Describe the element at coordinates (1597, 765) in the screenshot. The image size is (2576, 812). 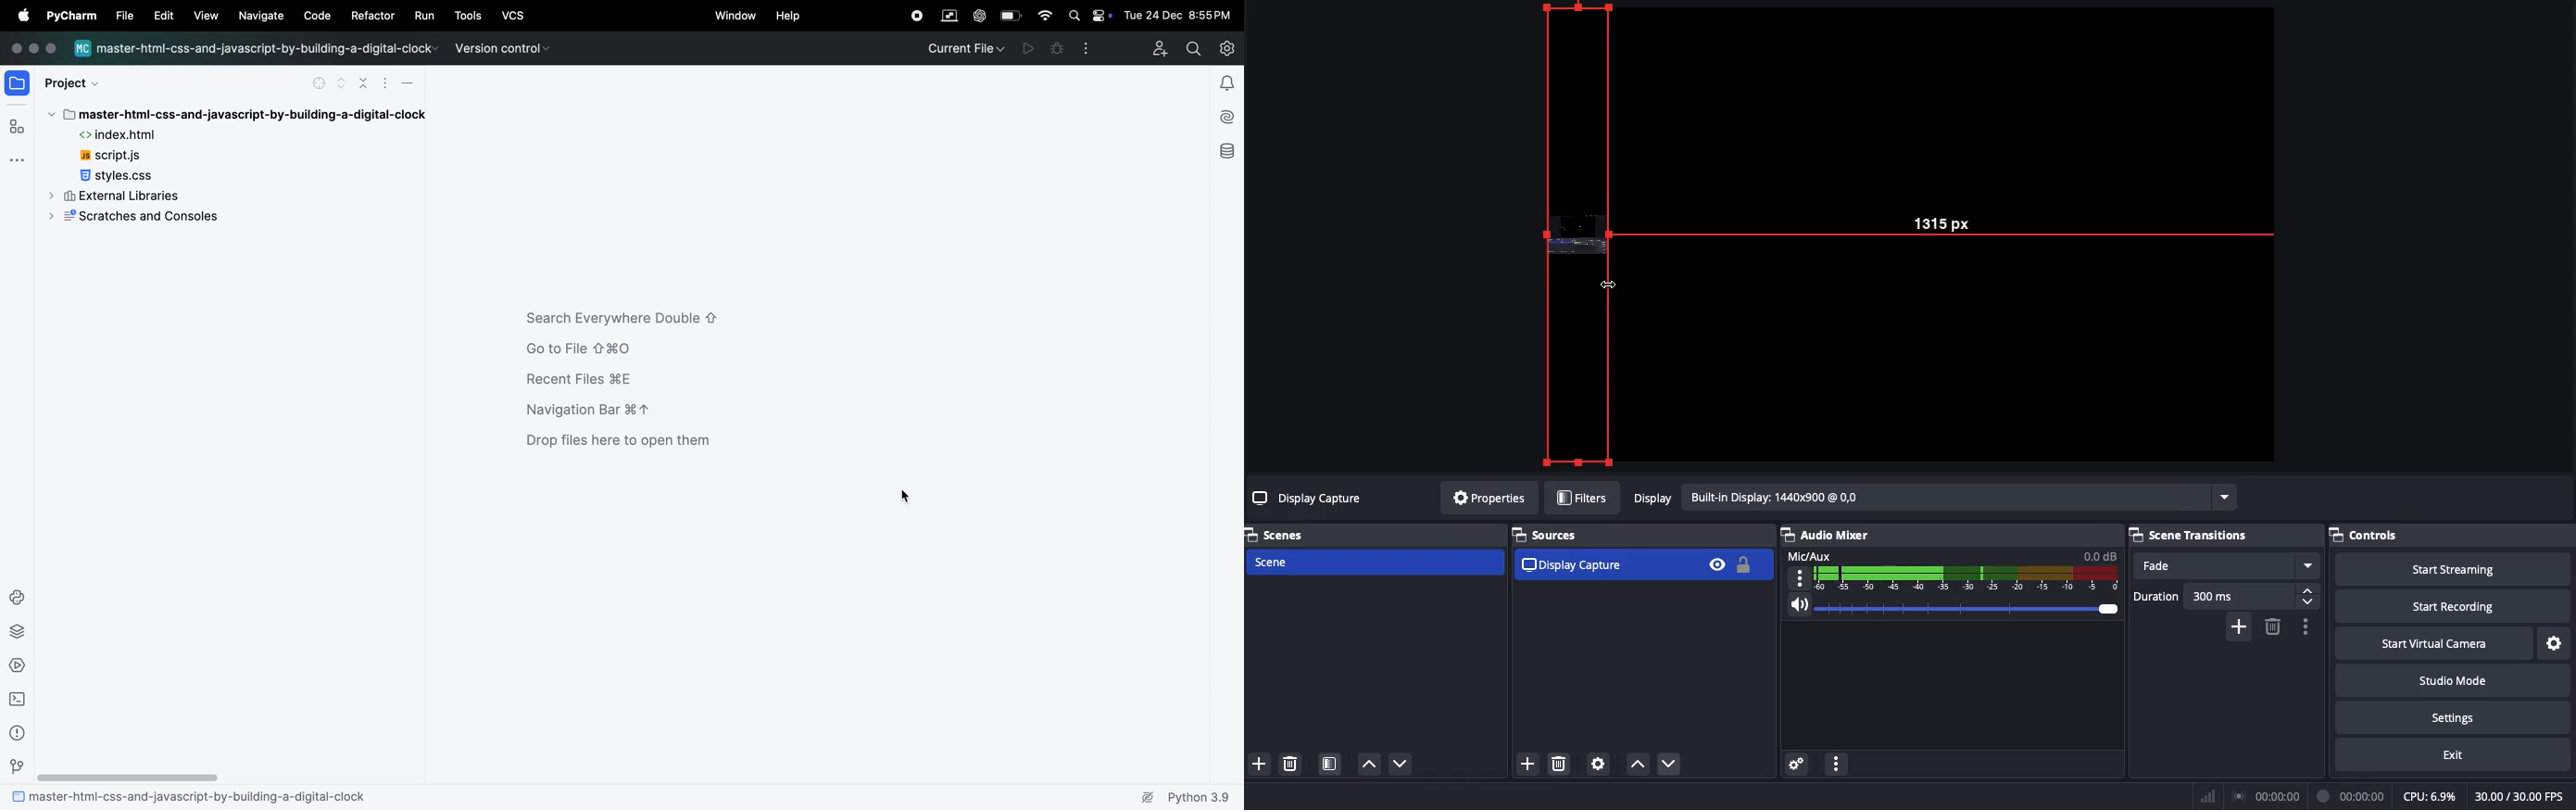
I see `Source properties` at that location.